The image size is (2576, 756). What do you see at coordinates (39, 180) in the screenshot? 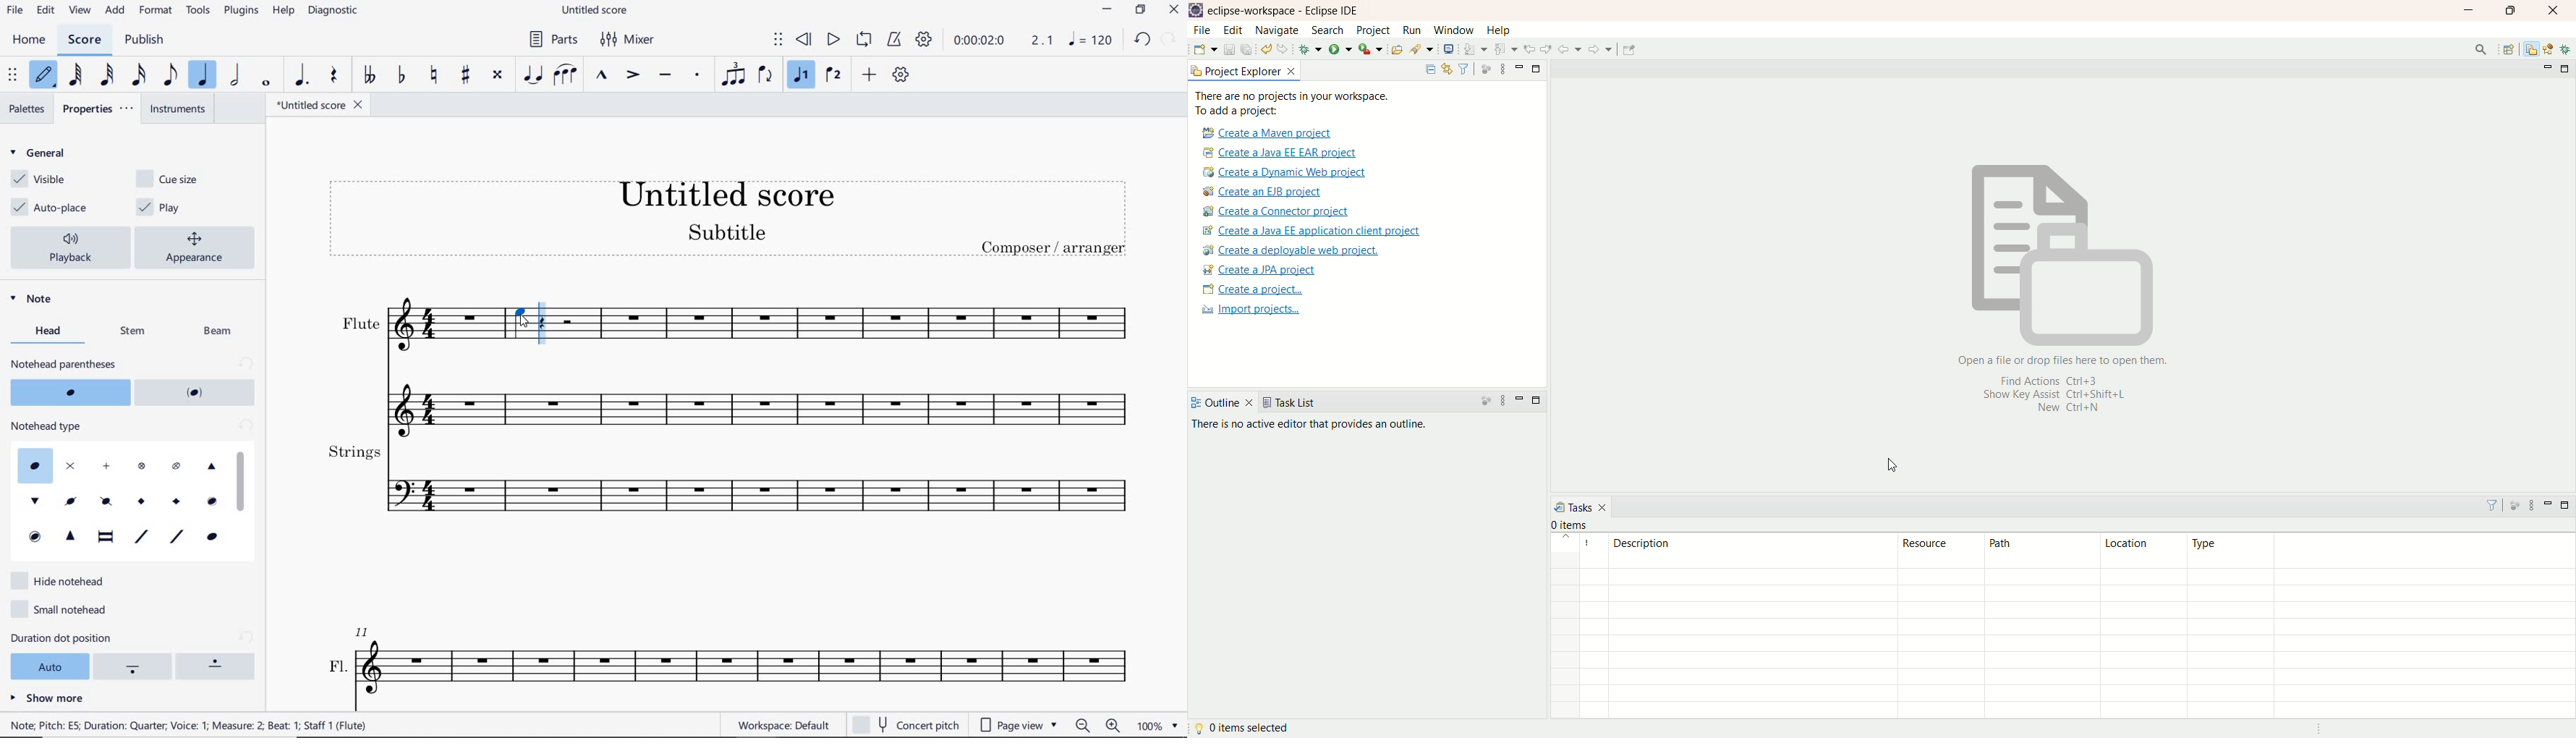
I see `VISIBLE` at bounding box center [39, 180].